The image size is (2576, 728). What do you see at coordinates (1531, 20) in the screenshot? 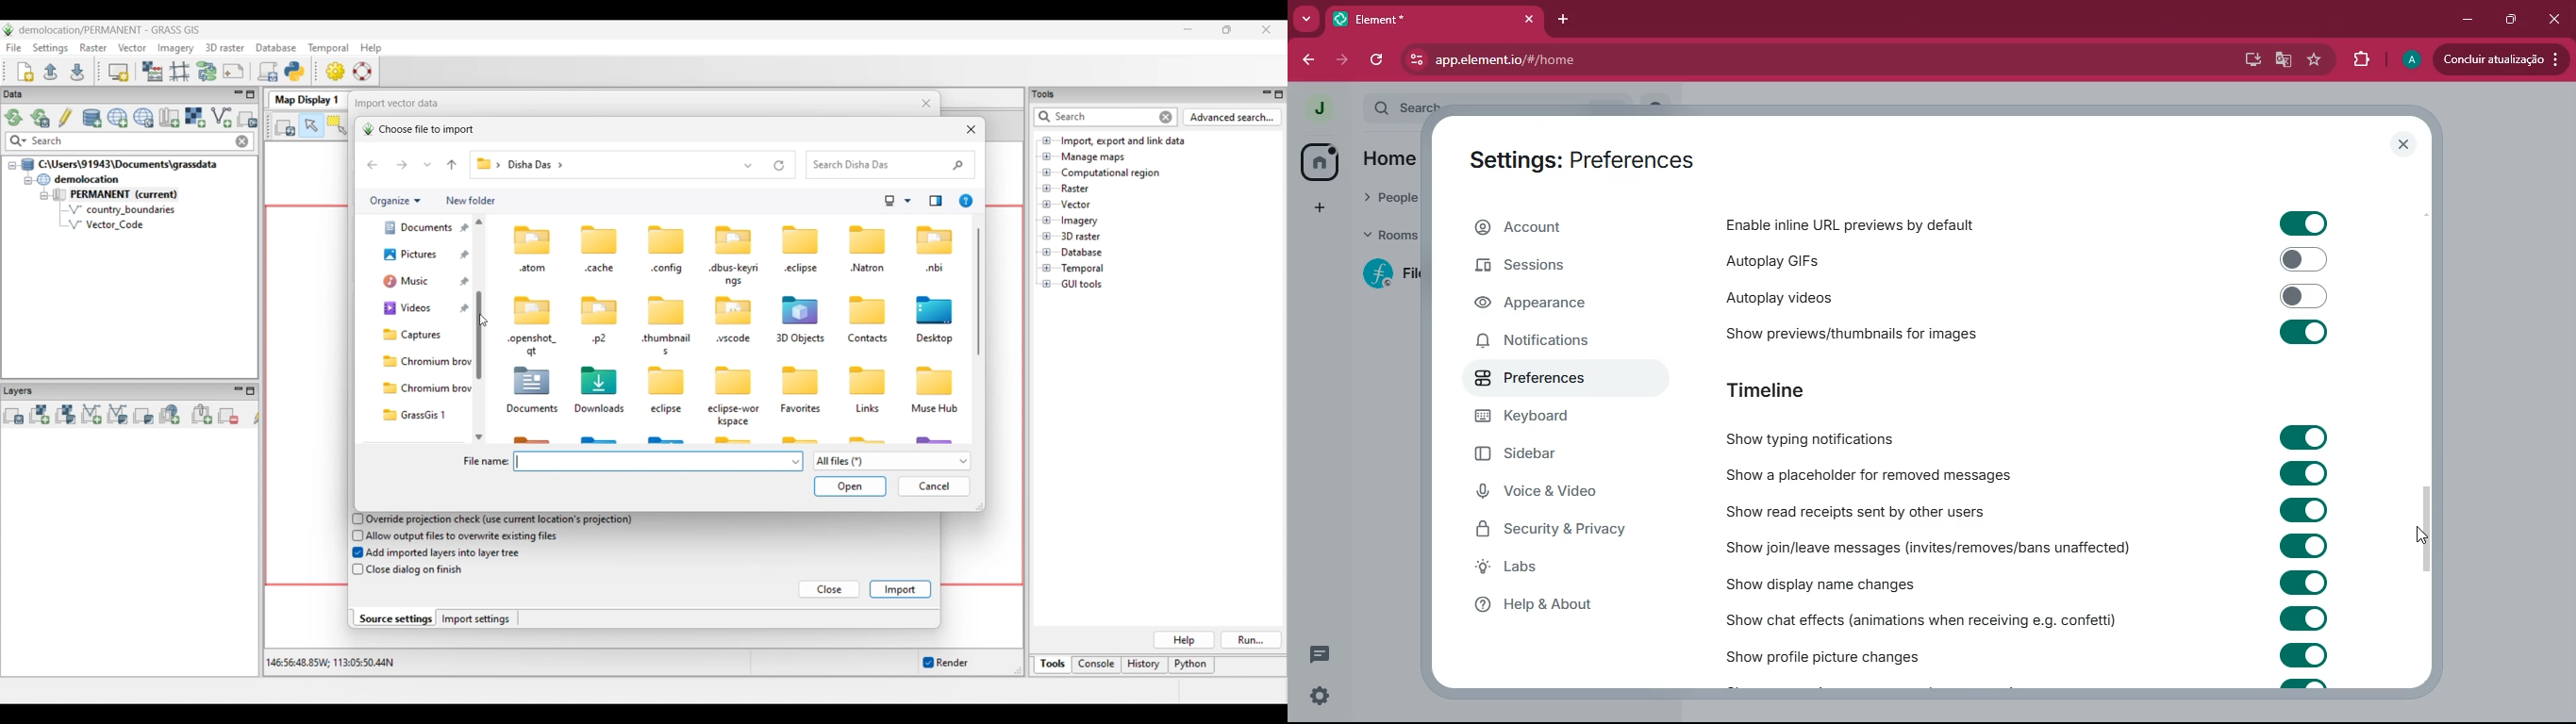
I see `close tab` at bounding box center [1531, 20].